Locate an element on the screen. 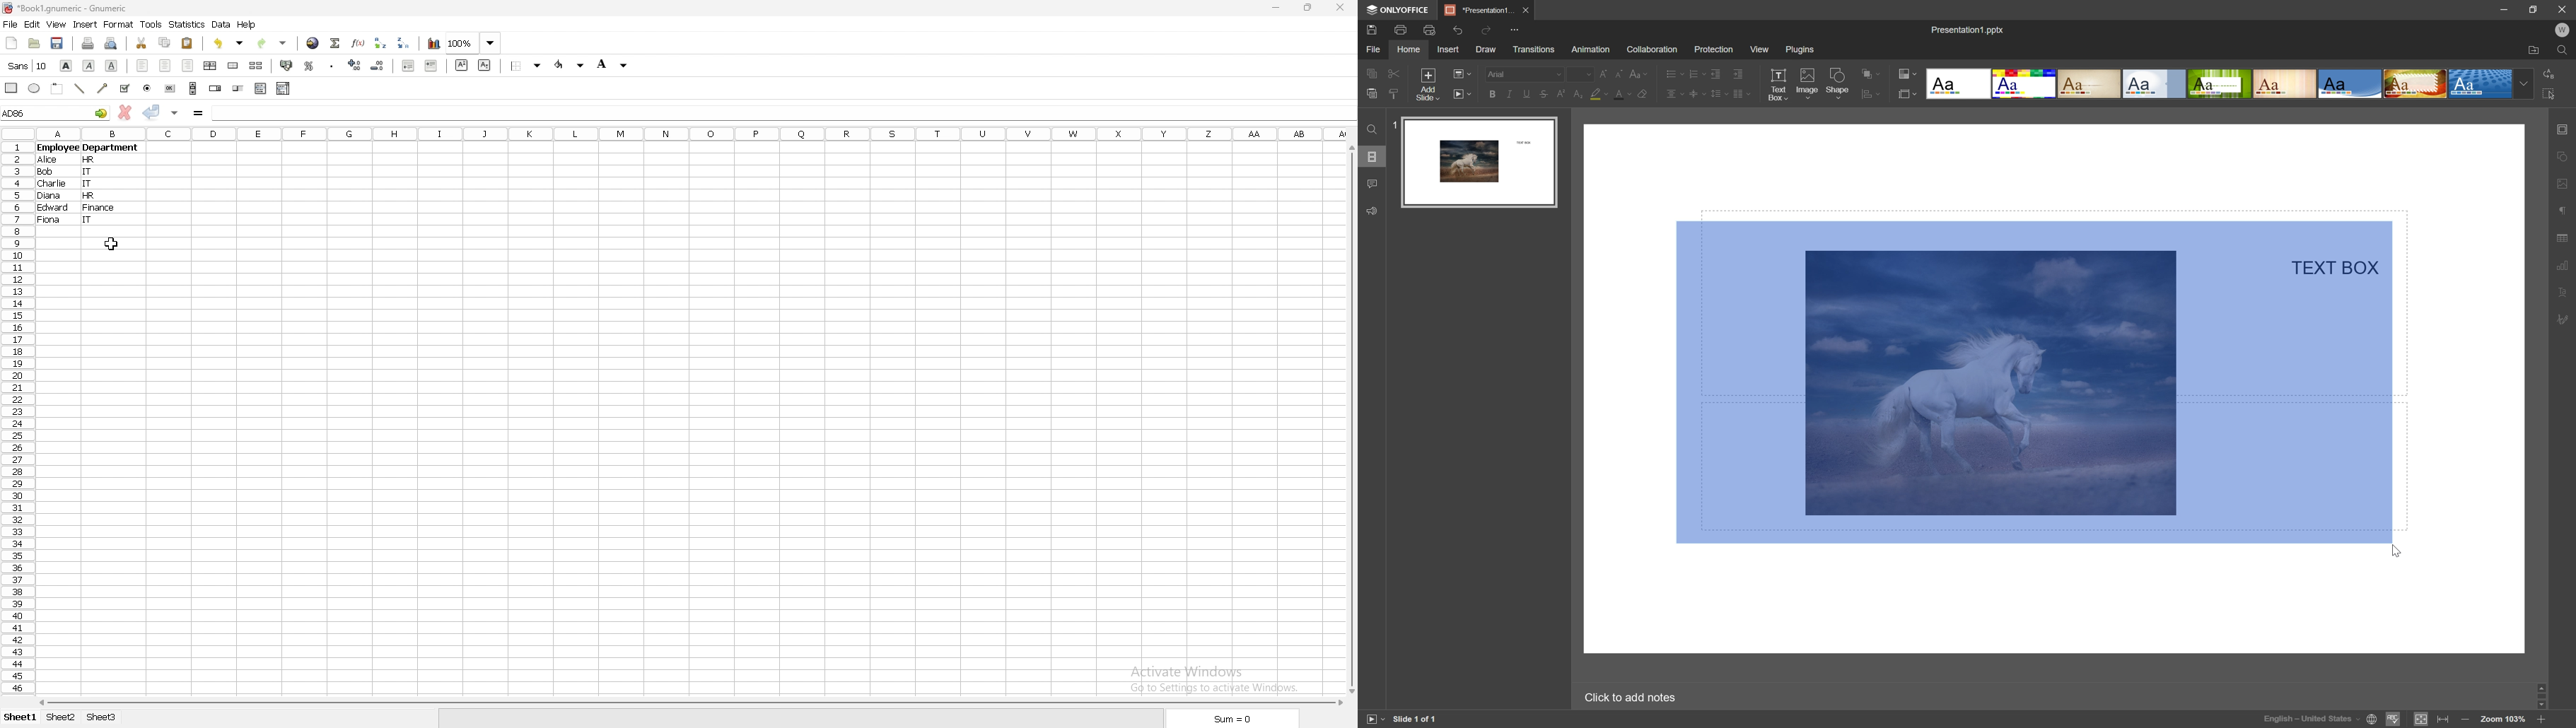 Image resolution: width=2576 pixels, height=728 pixels. Green Leaf is located at coordinates (2220, 84).